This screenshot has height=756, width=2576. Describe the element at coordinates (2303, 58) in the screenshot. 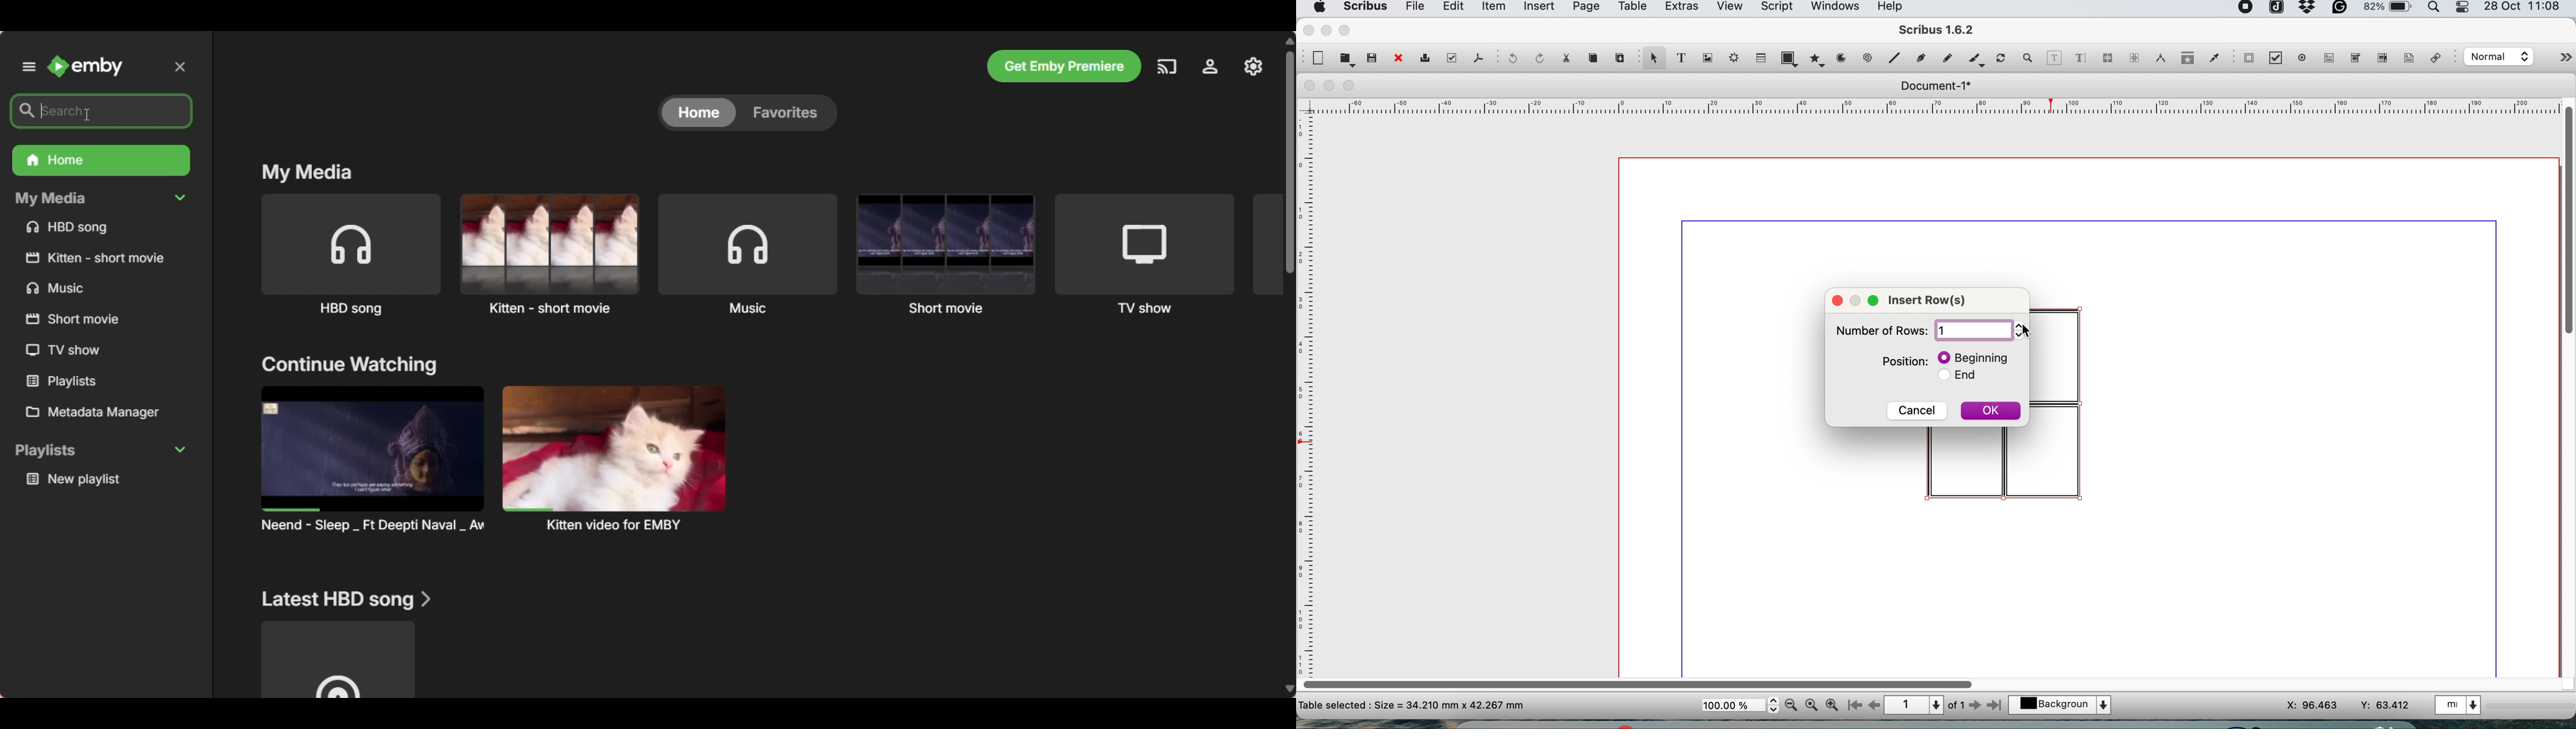

I see `pdf radio button` at that location.